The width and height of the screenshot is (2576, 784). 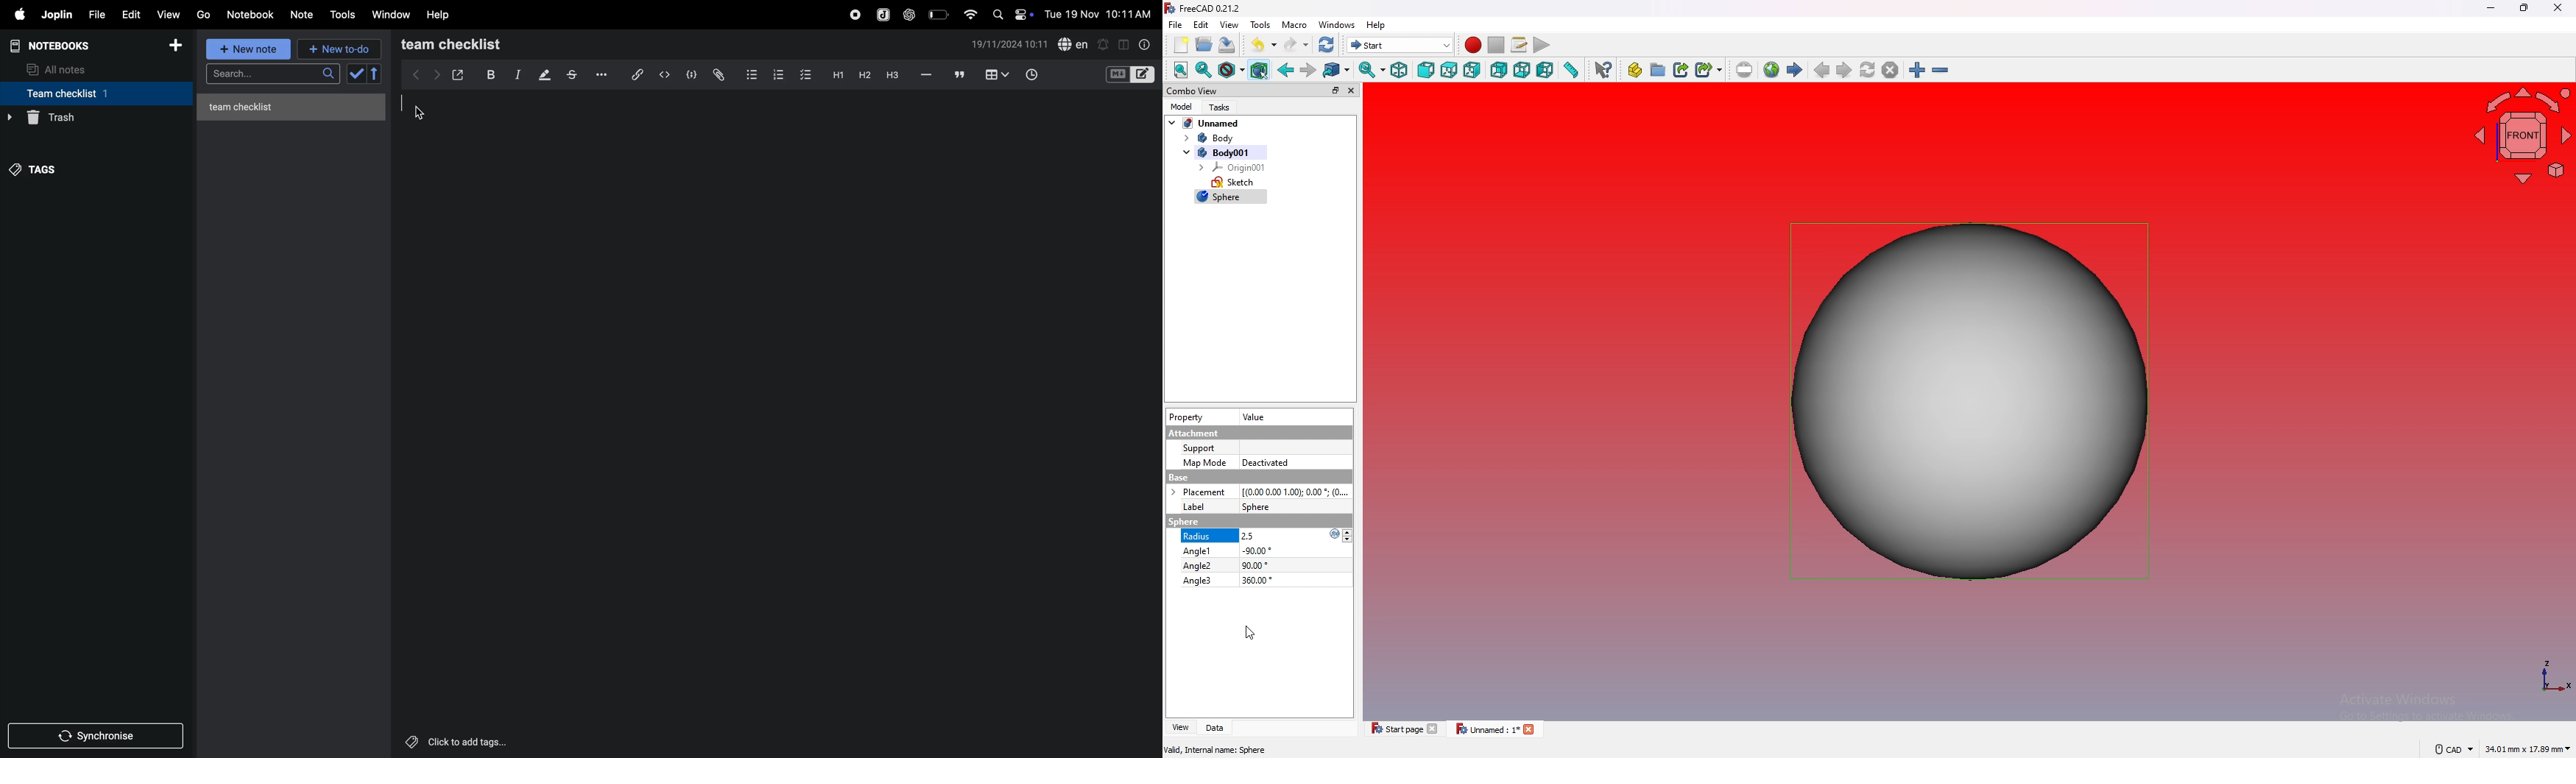 What do you see at coordinates (2555, 677) in the screenshot?
I see `axis` at bounding box center [2555, 677].